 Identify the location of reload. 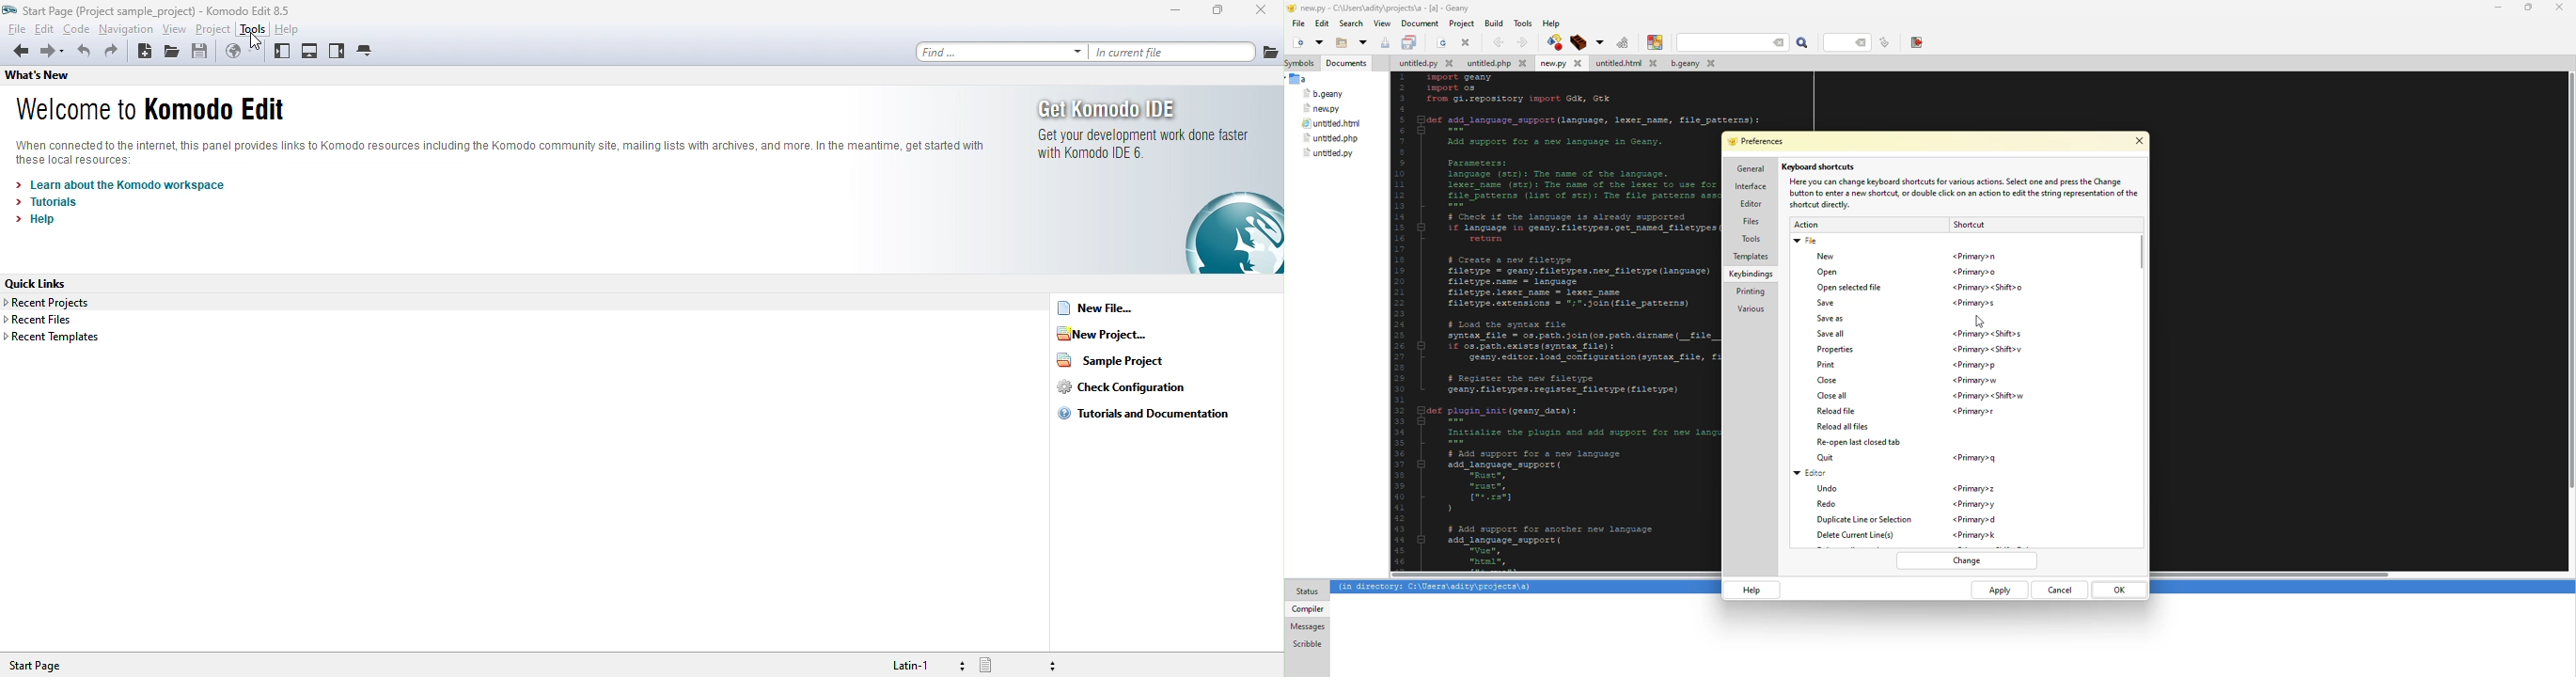
(1836, 411).